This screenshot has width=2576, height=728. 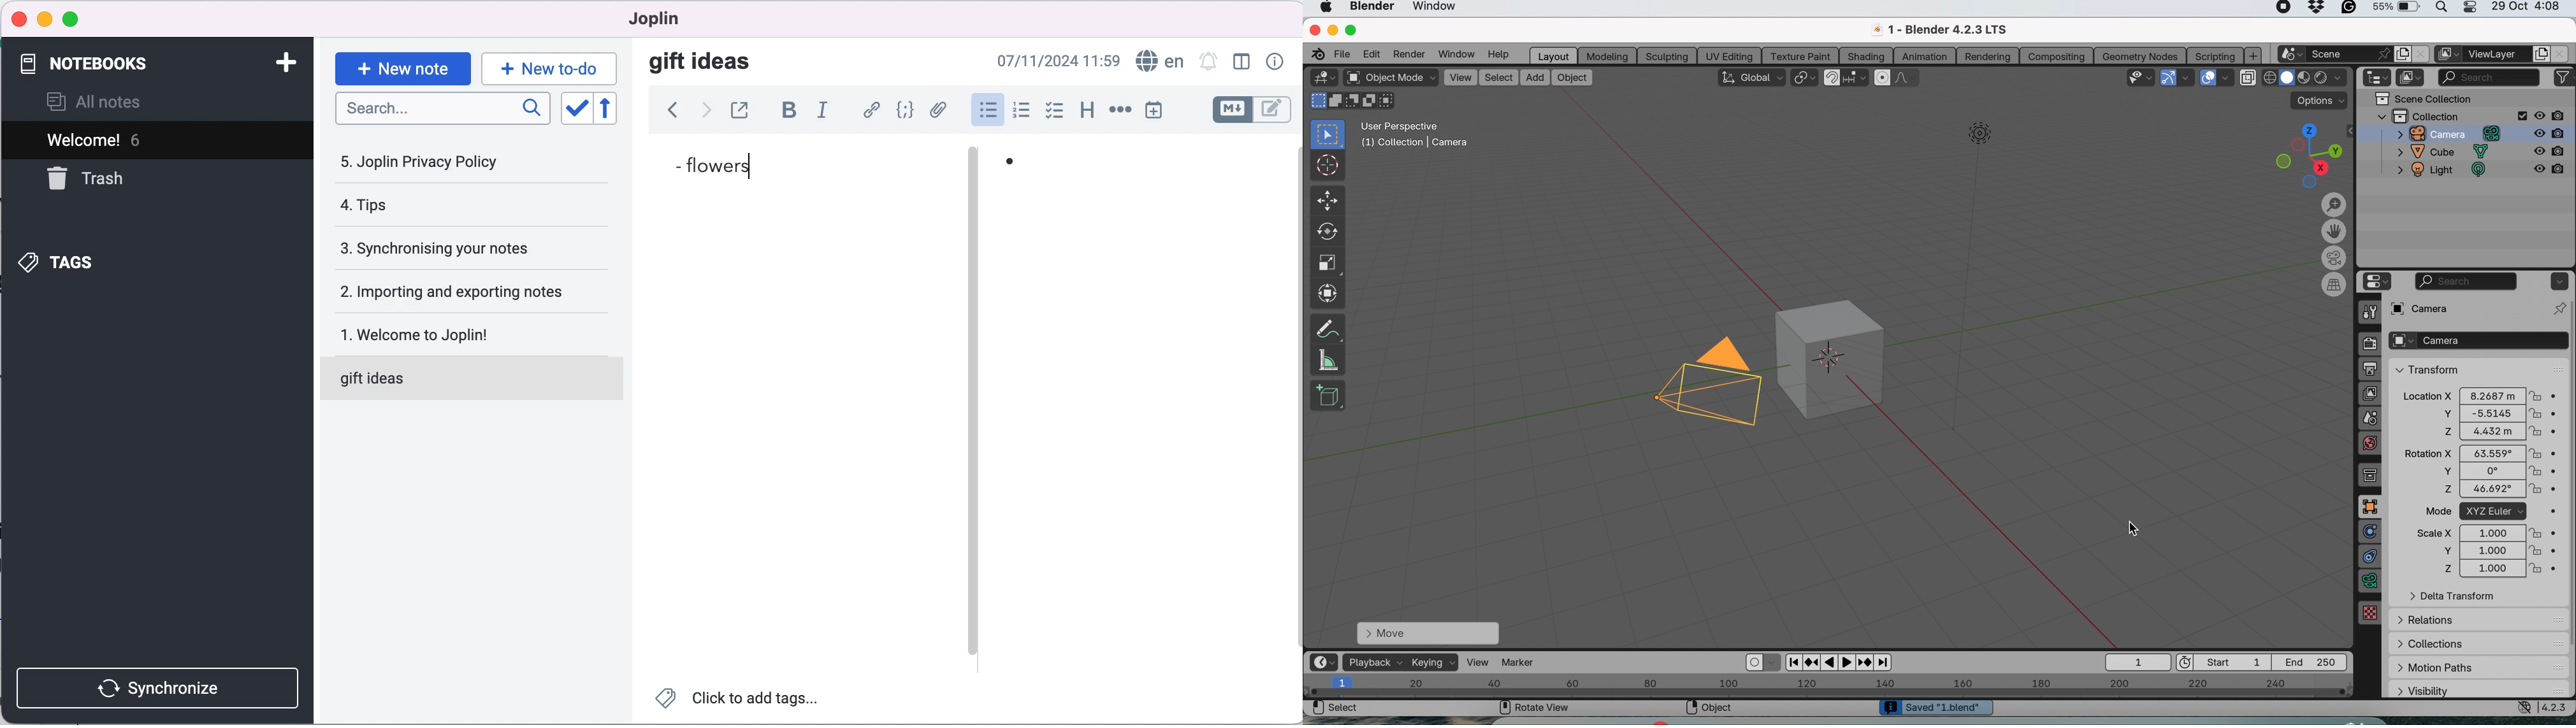 What do you see at coordinates (1536, 706) in the screenshot?
I see `rotate view` at bounding box center [1536, 706].